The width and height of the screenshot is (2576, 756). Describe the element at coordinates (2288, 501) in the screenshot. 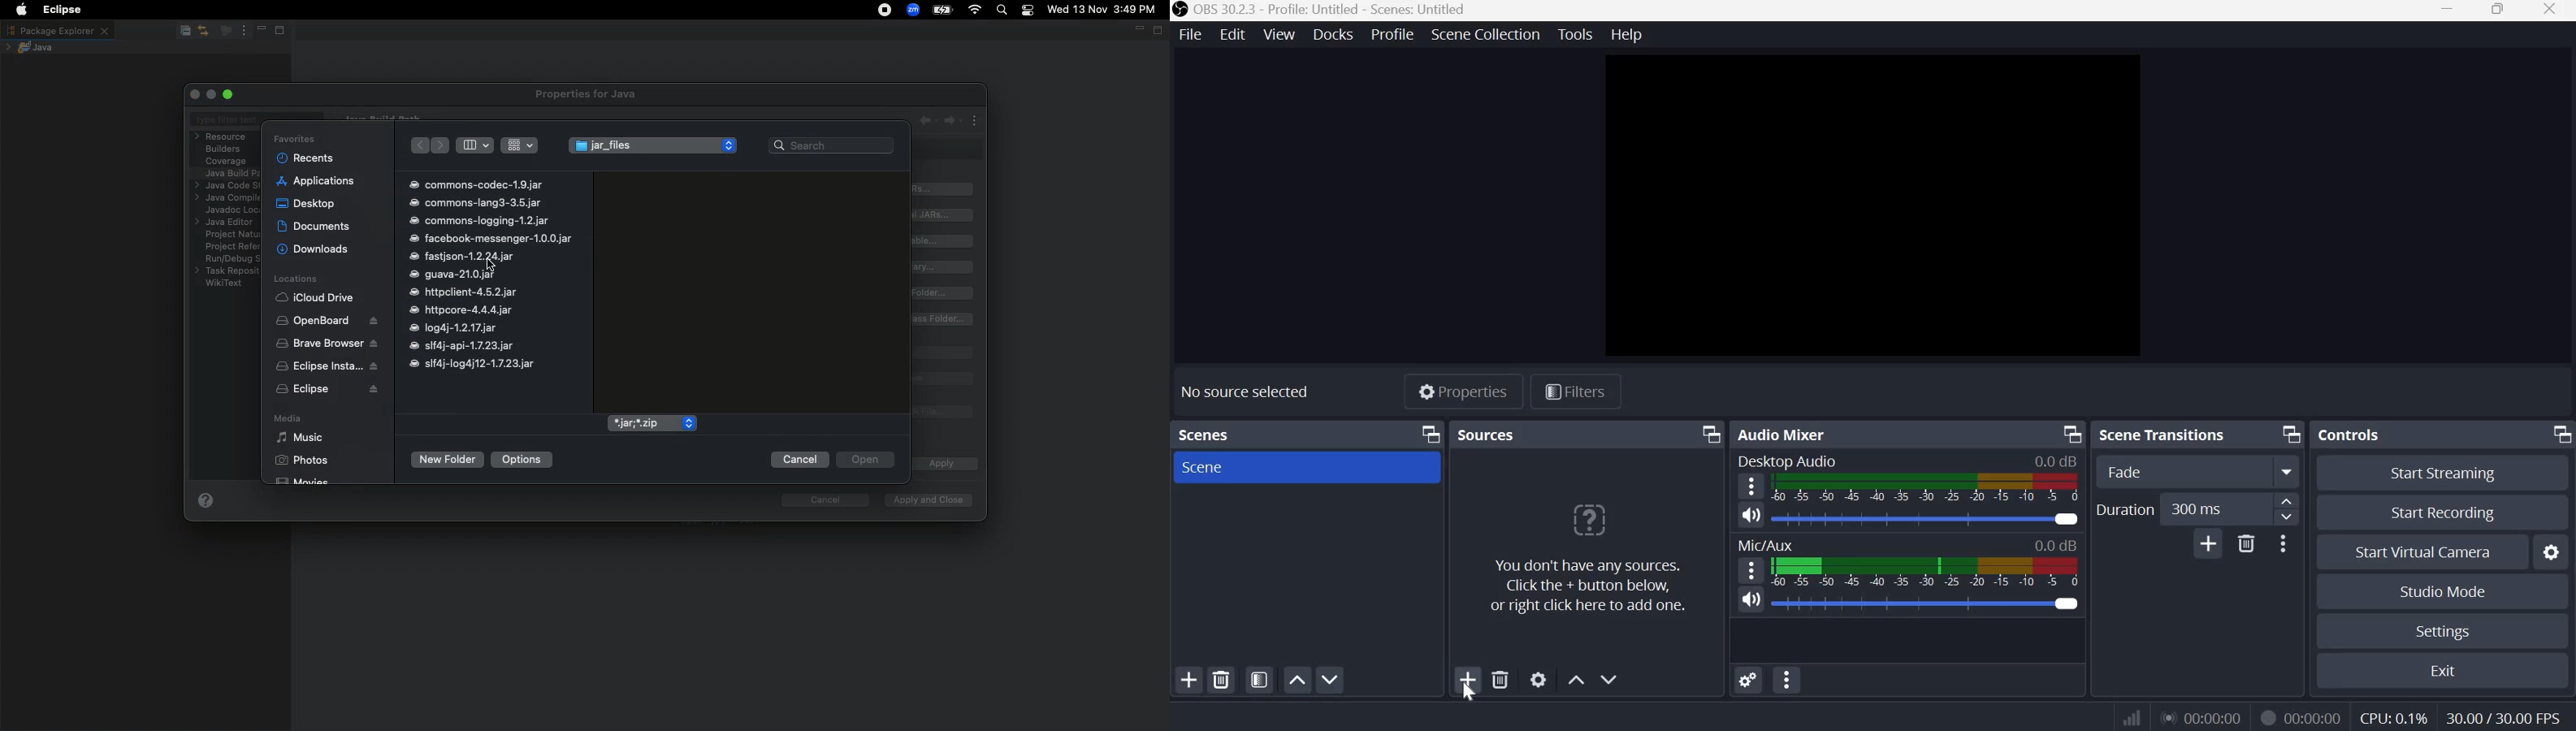

I see `increase` at that location.